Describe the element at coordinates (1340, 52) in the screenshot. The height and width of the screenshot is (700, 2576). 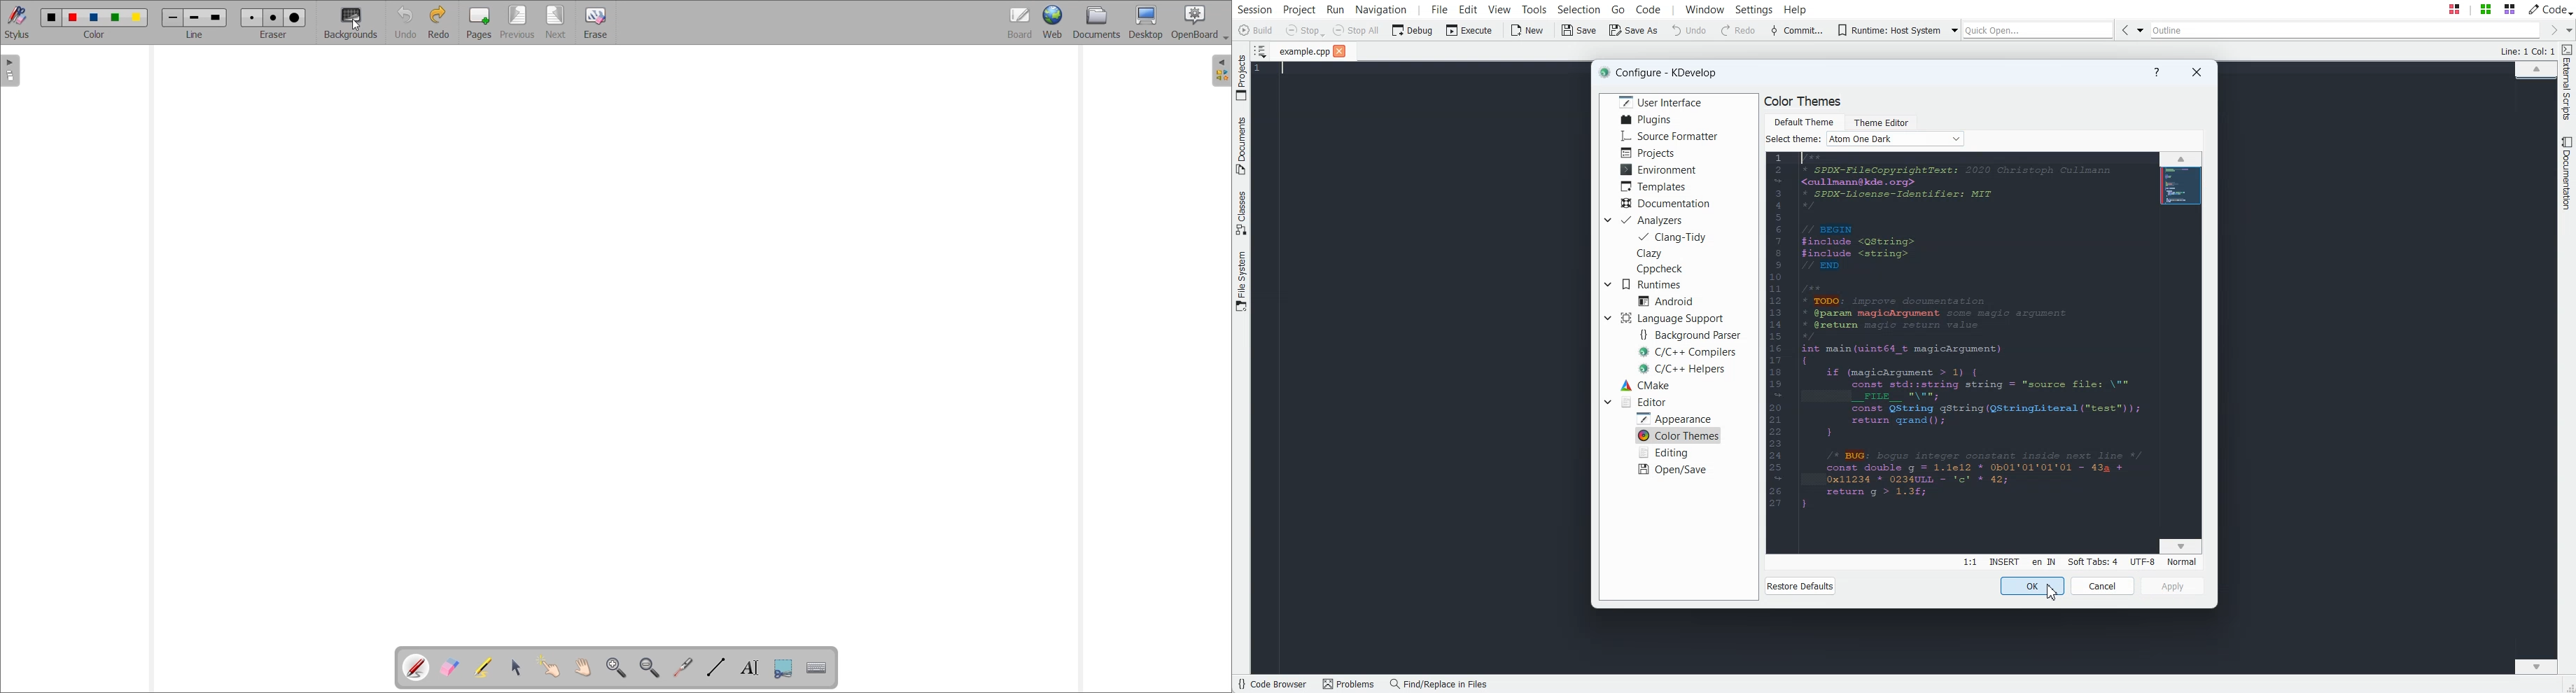
I see `close` at that location.